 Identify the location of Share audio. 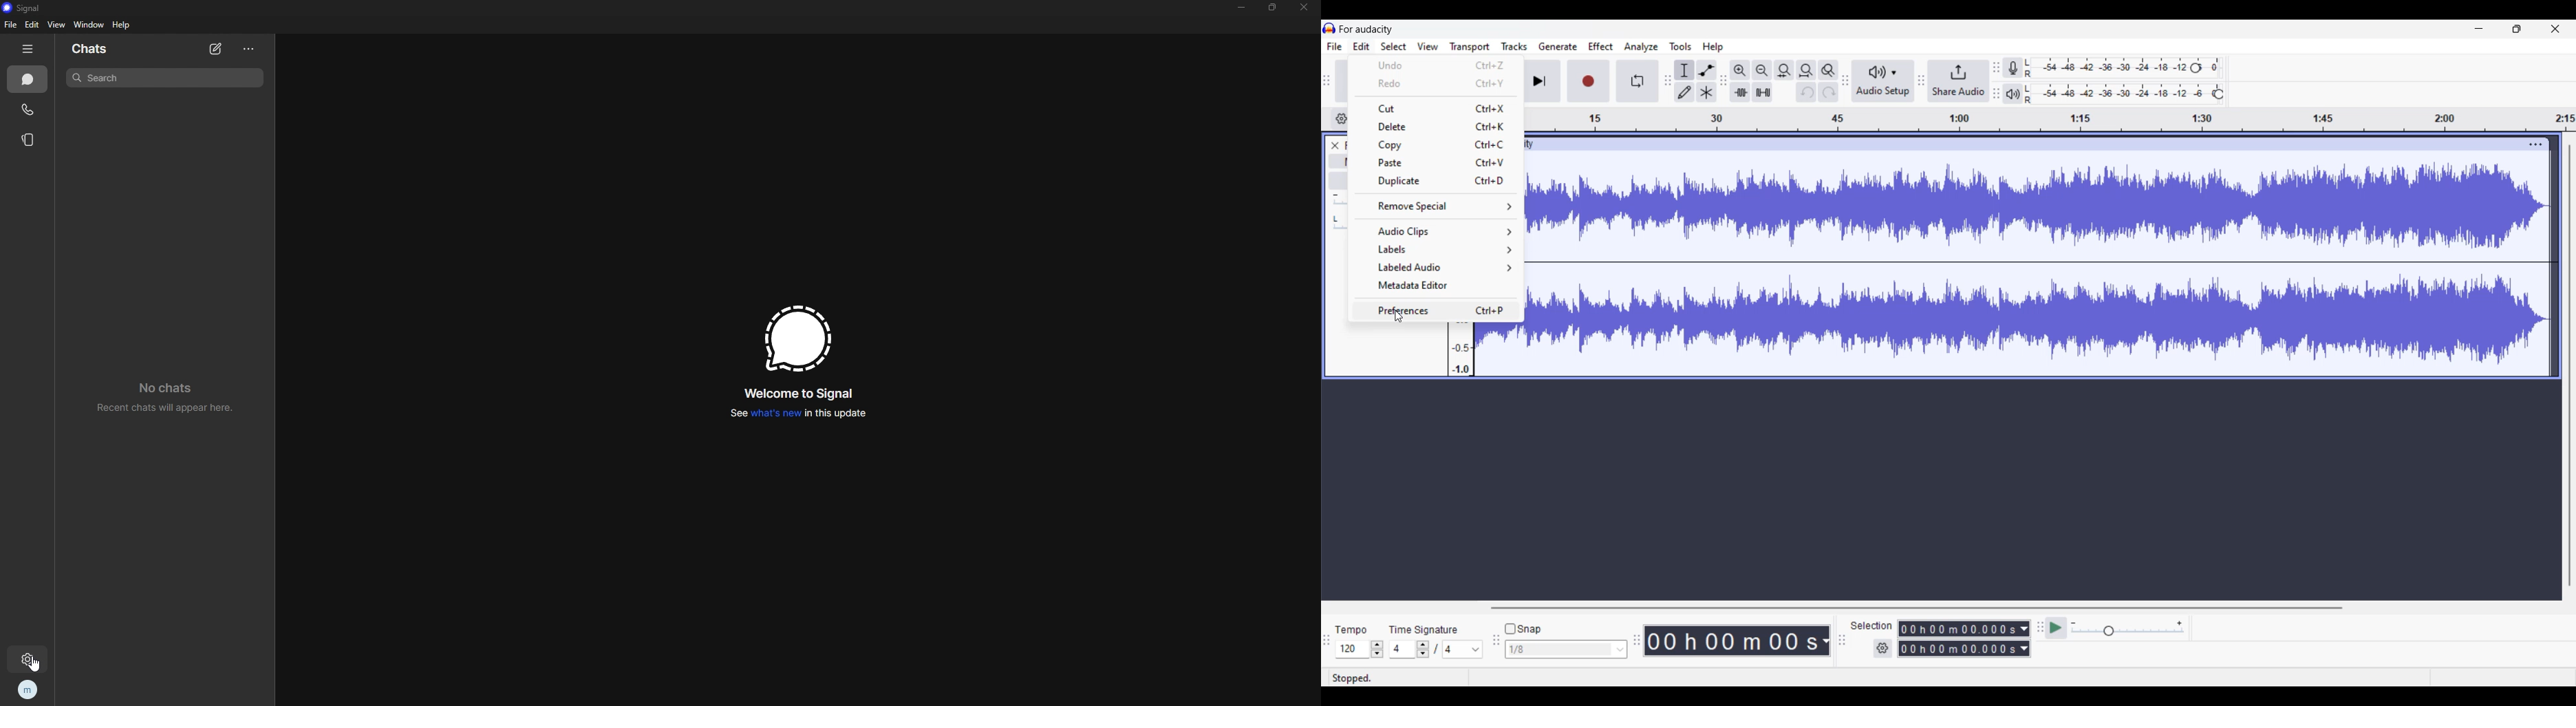
(1954, 82).